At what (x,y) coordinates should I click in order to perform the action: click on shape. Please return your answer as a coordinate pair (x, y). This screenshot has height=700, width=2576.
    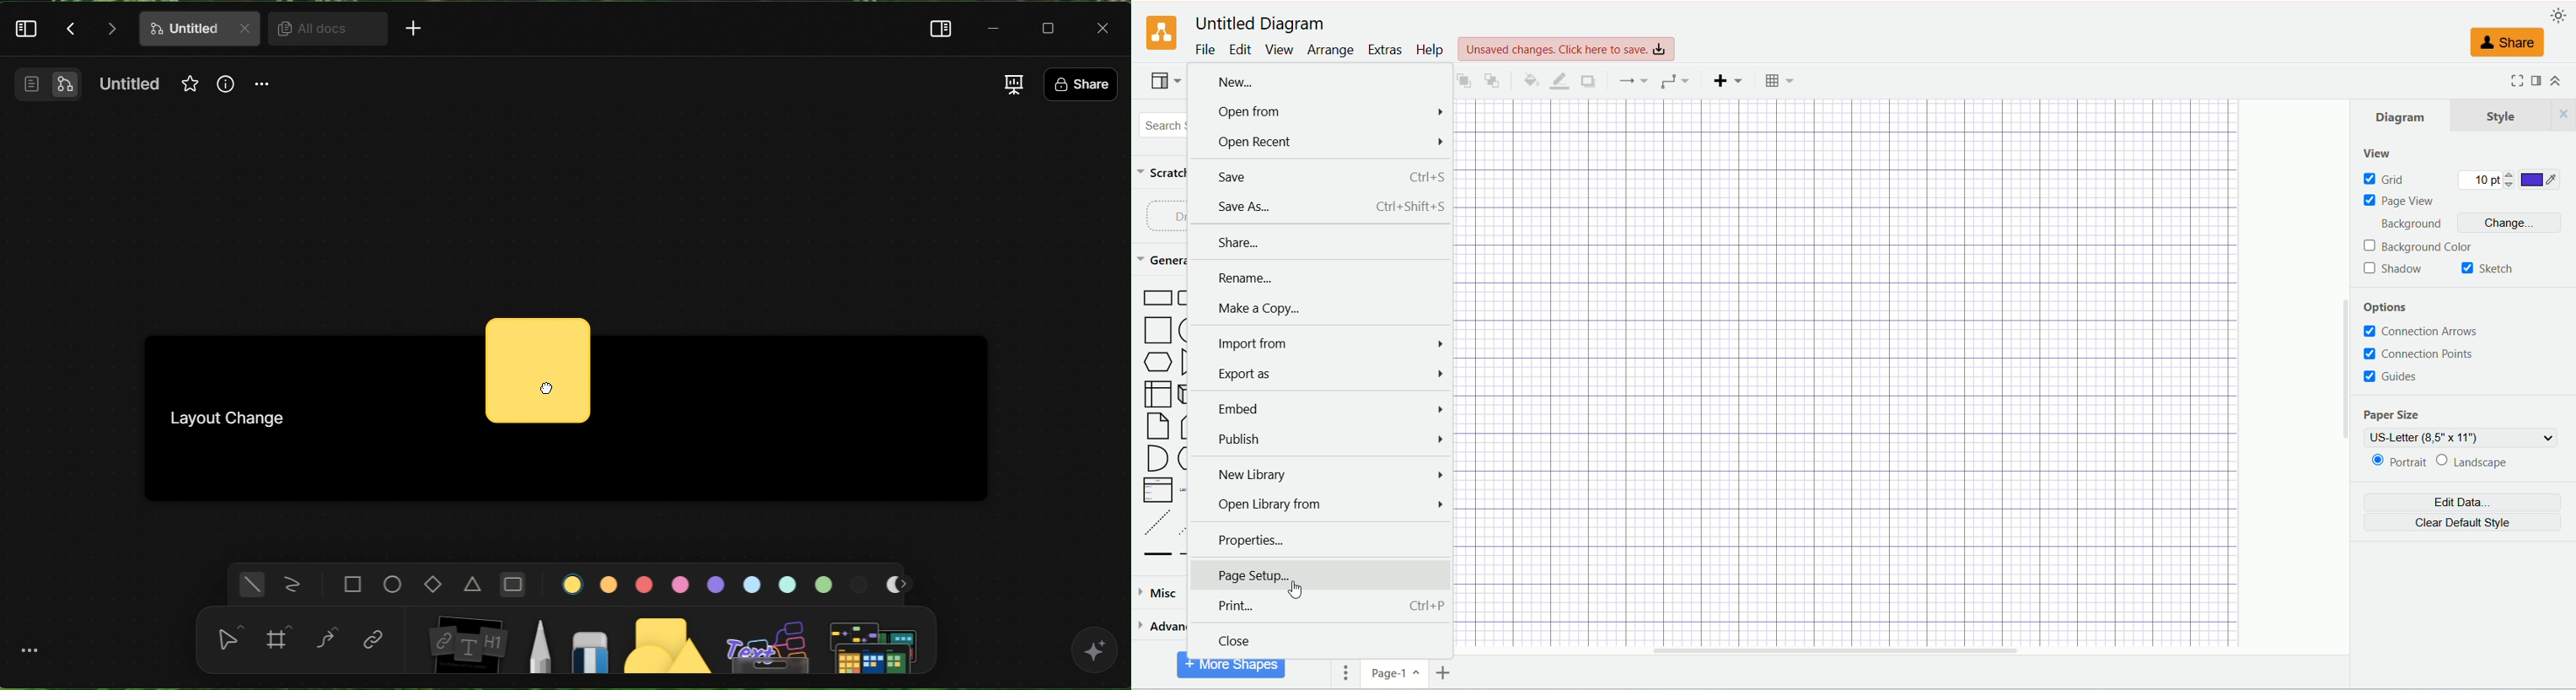
    Looking at the image, I should click on (665, 641).